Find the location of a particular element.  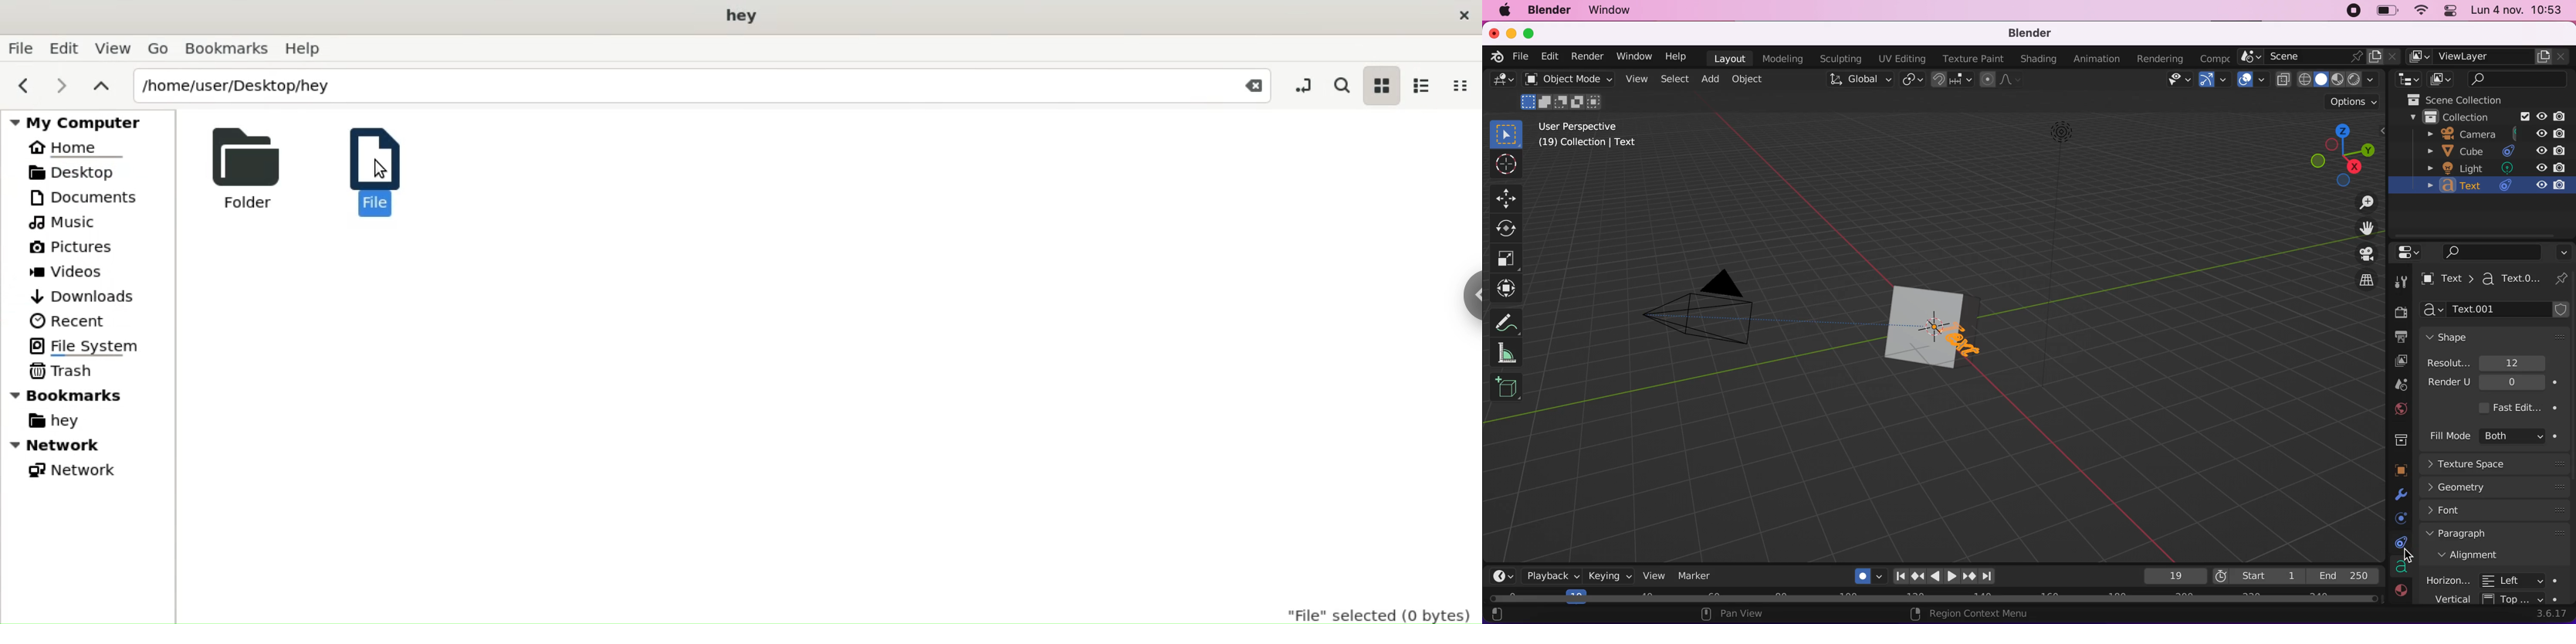

snap is located at coordinates (1951, 80).